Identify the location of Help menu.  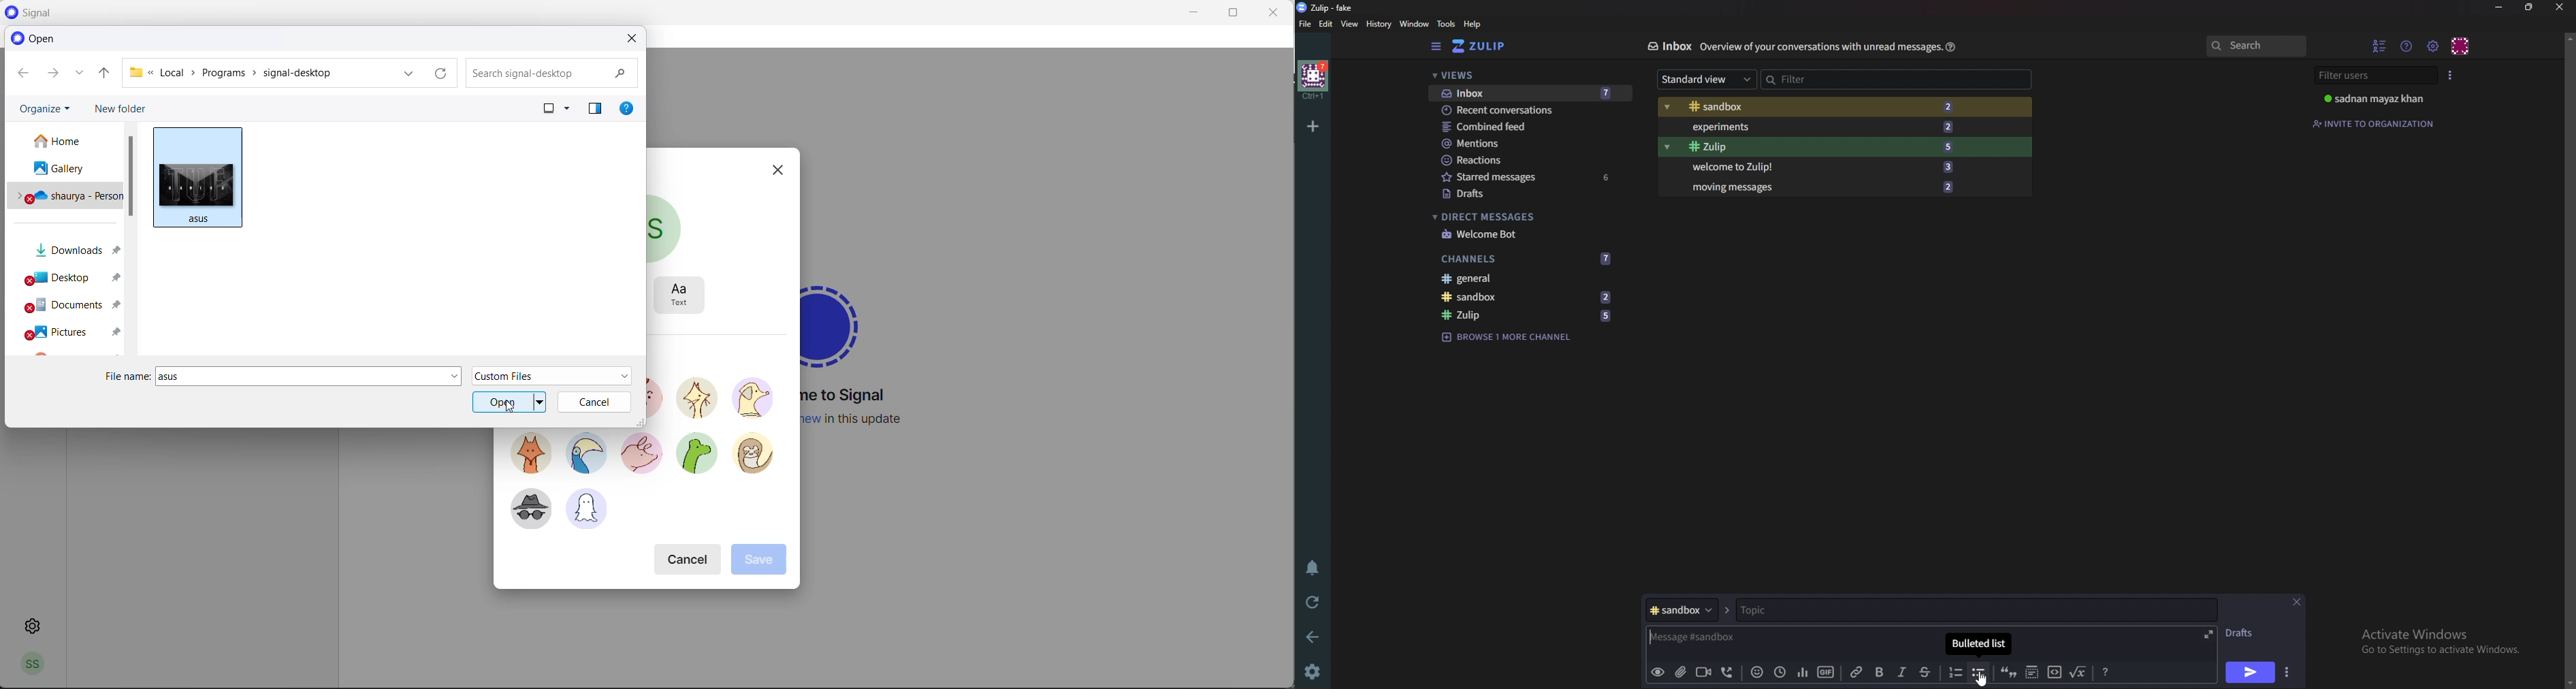
(2408, 45).